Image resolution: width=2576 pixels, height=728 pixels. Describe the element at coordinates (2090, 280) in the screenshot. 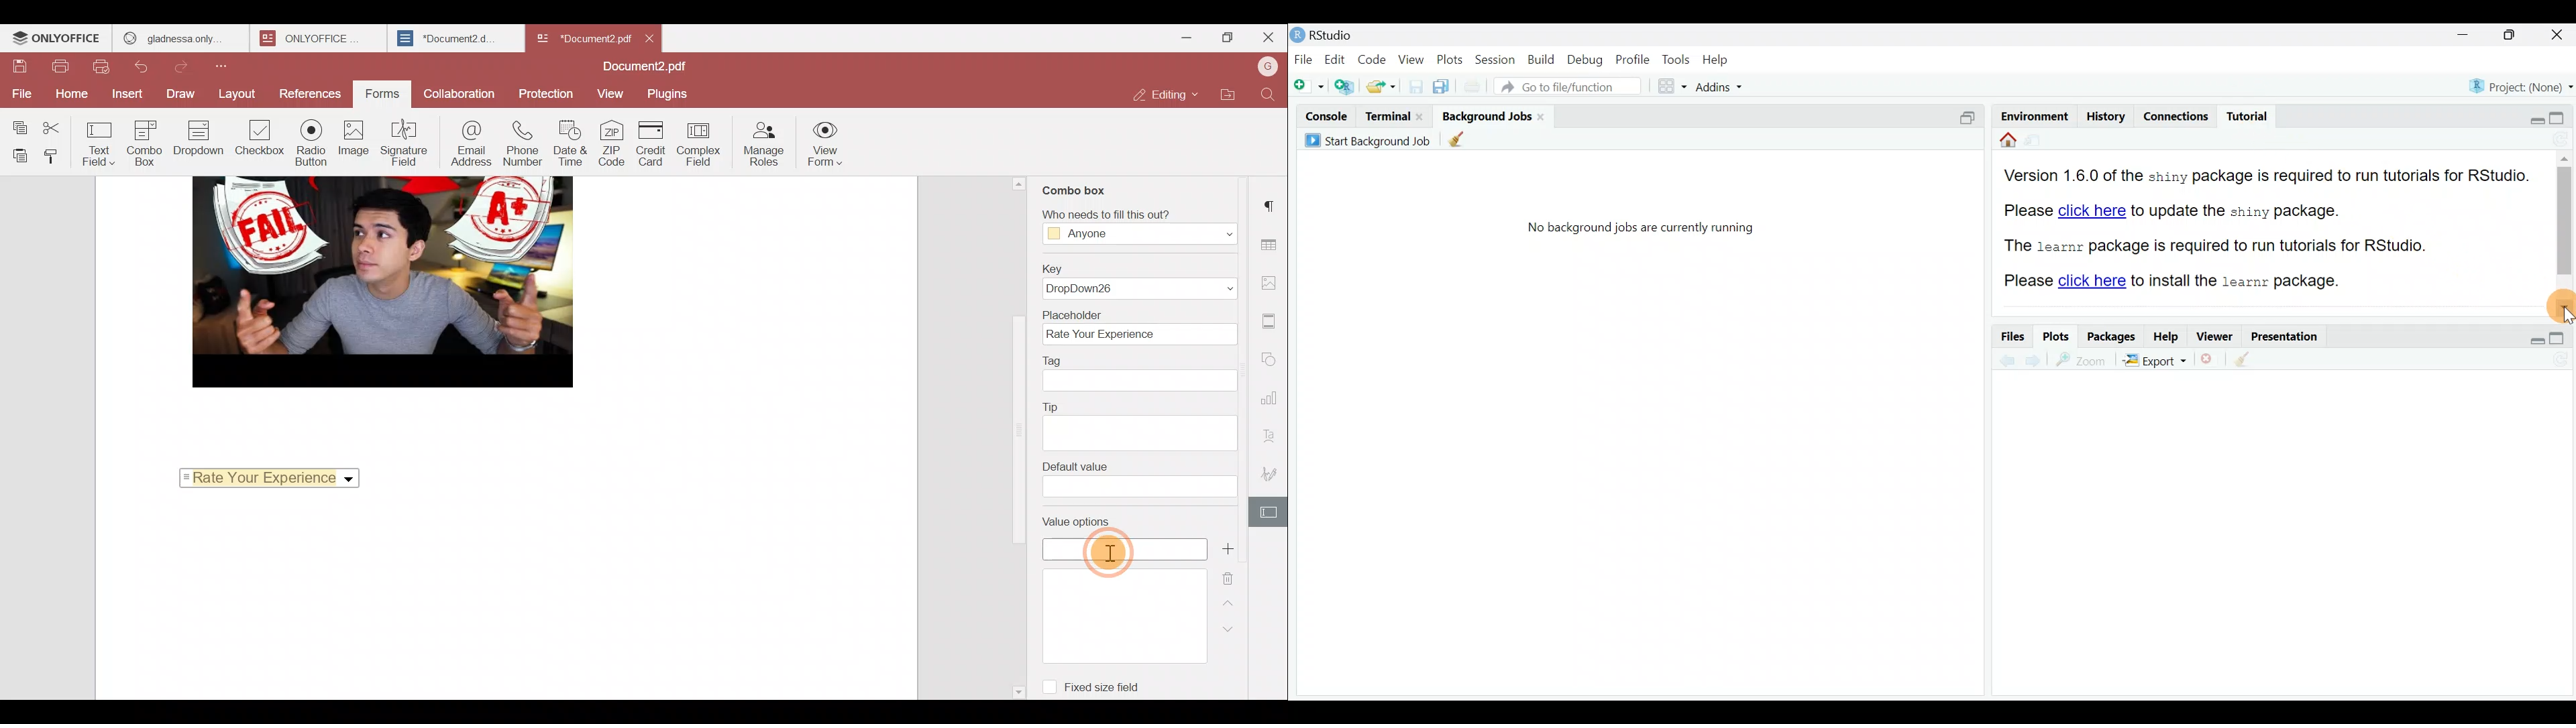

I see `click here` at that location.